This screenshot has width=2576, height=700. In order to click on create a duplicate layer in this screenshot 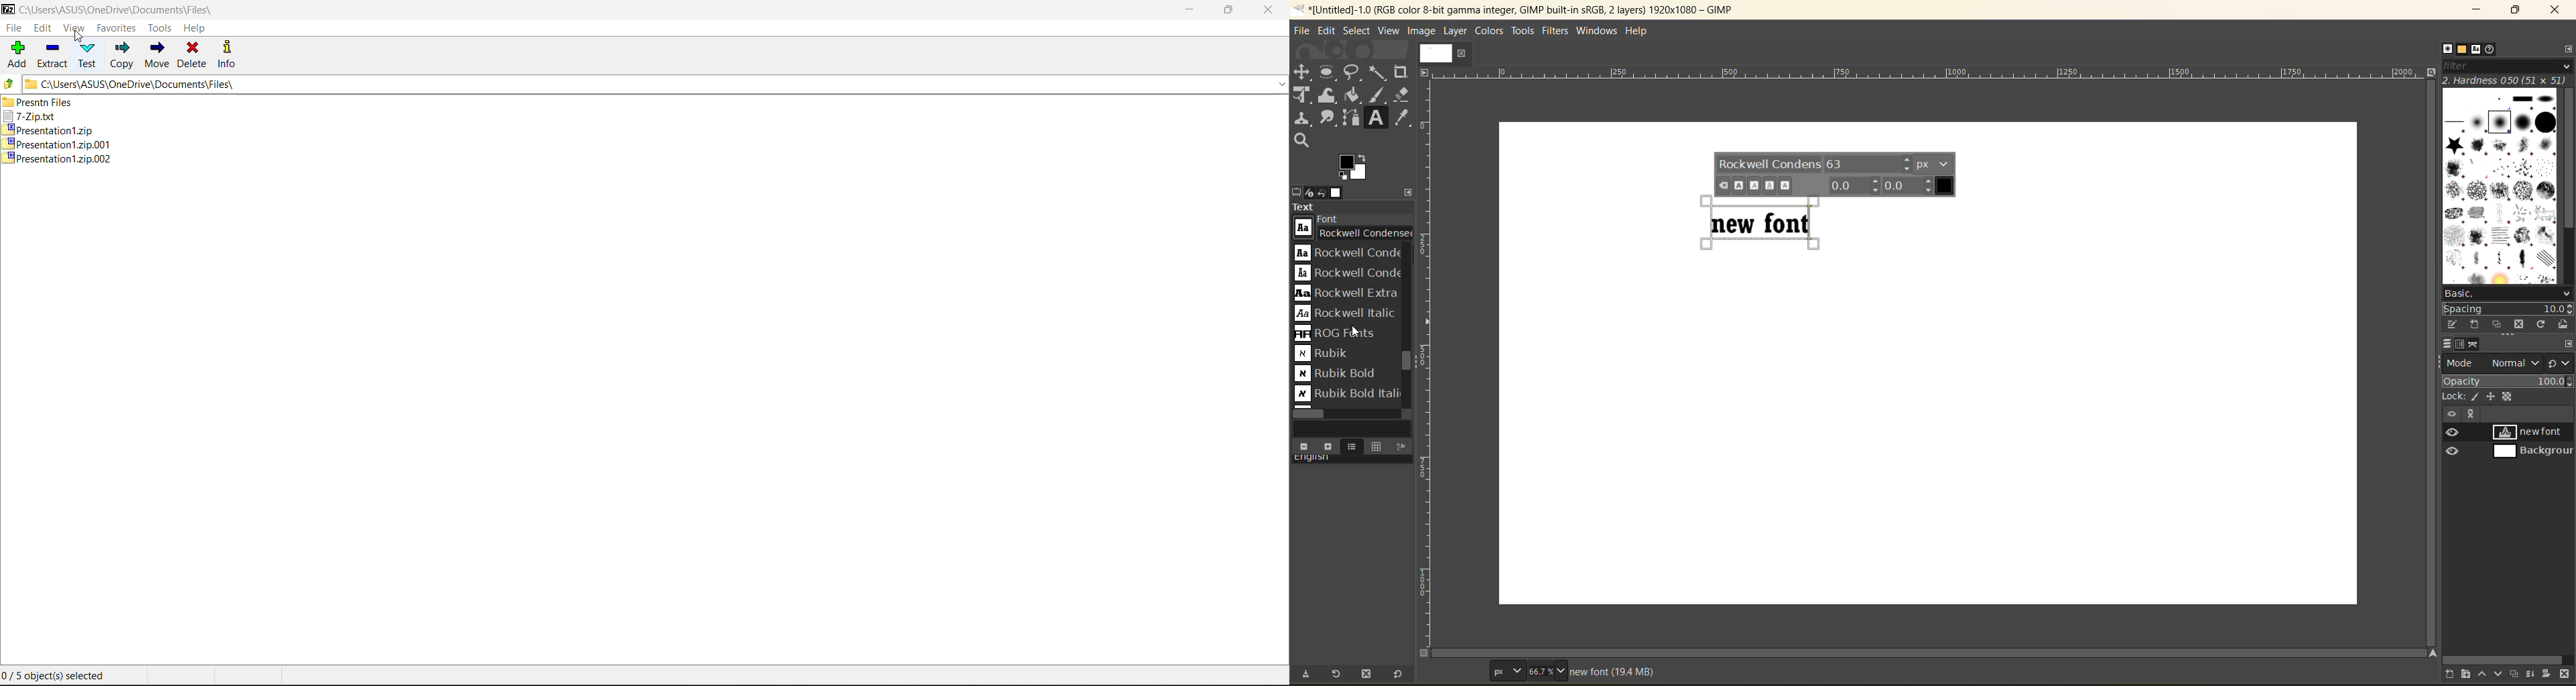, I will do `click(2519, 673)`.